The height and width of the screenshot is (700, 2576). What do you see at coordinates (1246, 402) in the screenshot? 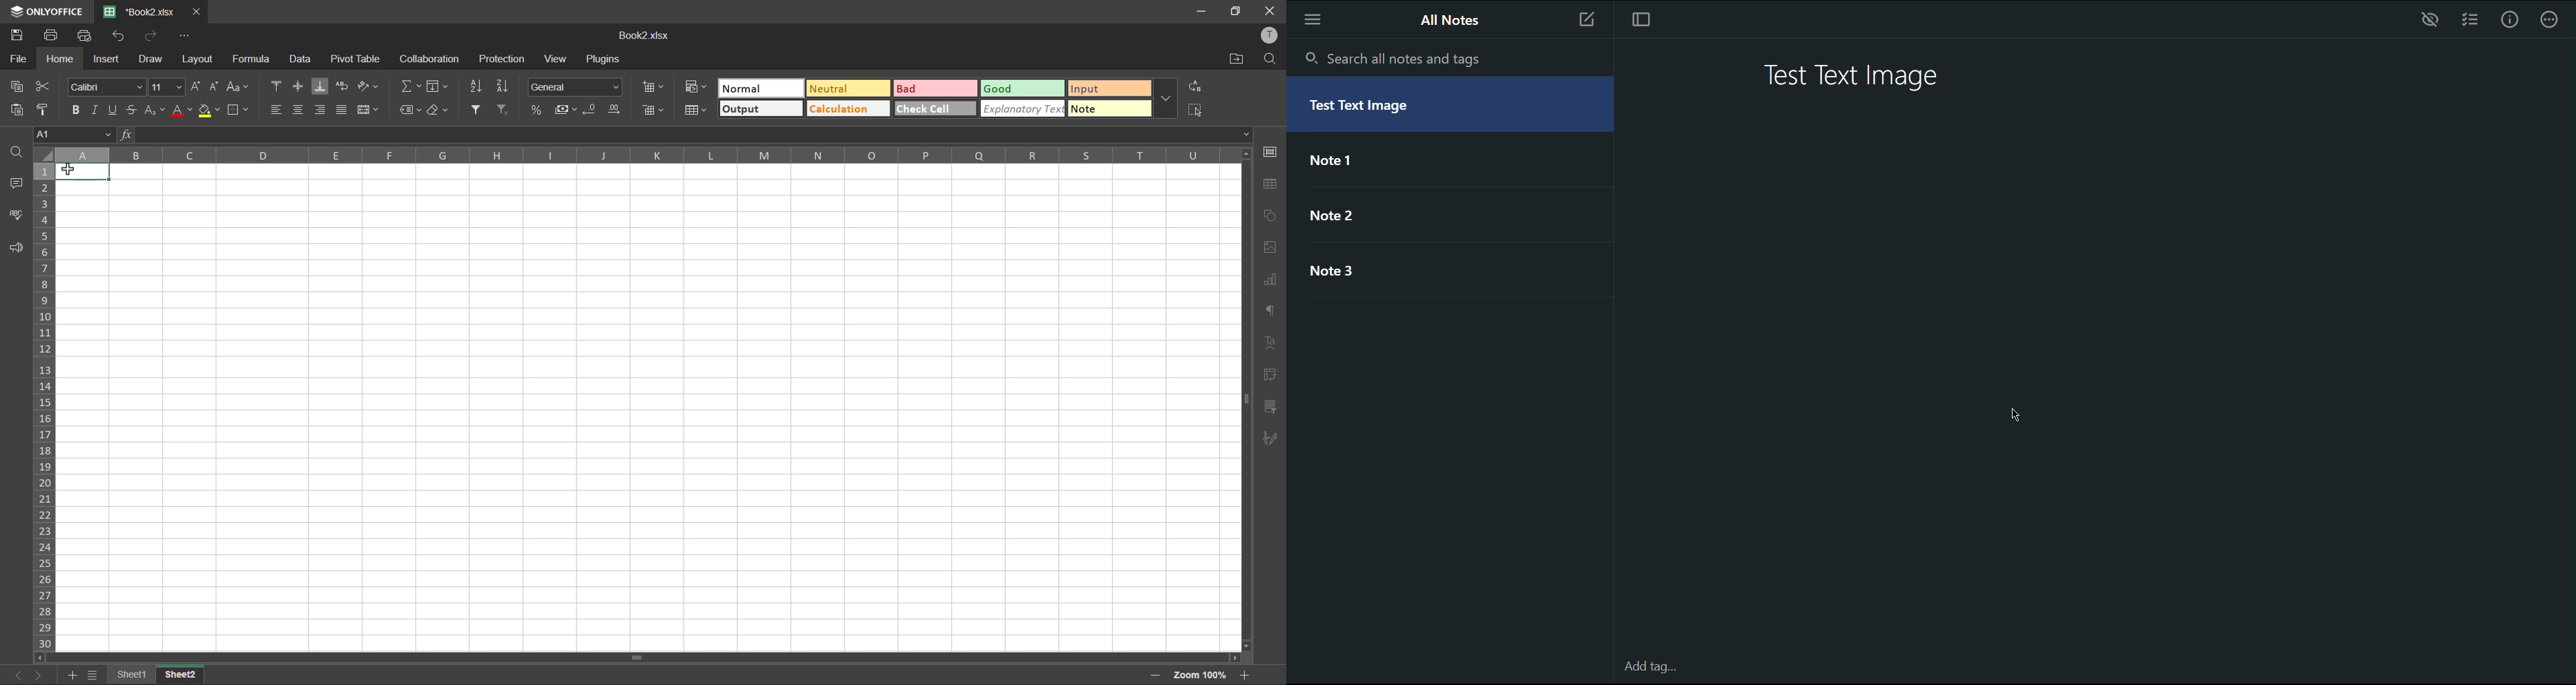
I see `scrollbar` at bounding box center [1246, 402].